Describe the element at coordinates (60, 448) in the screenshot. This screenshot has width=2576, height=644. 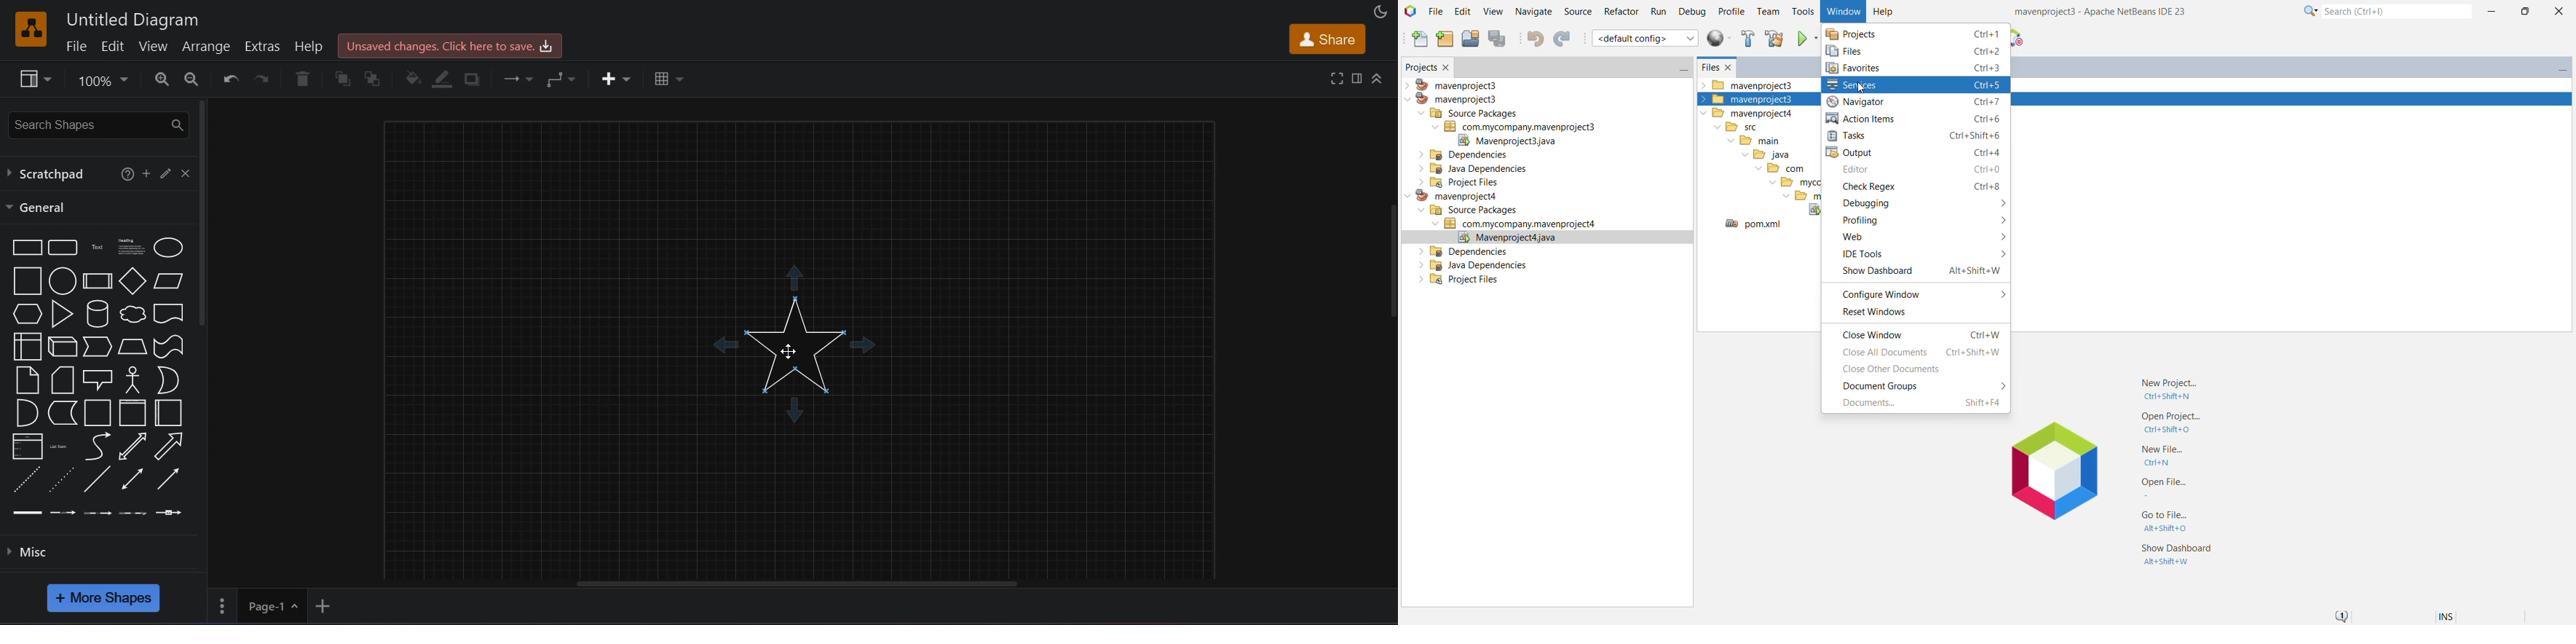
I see `text list` at that location.